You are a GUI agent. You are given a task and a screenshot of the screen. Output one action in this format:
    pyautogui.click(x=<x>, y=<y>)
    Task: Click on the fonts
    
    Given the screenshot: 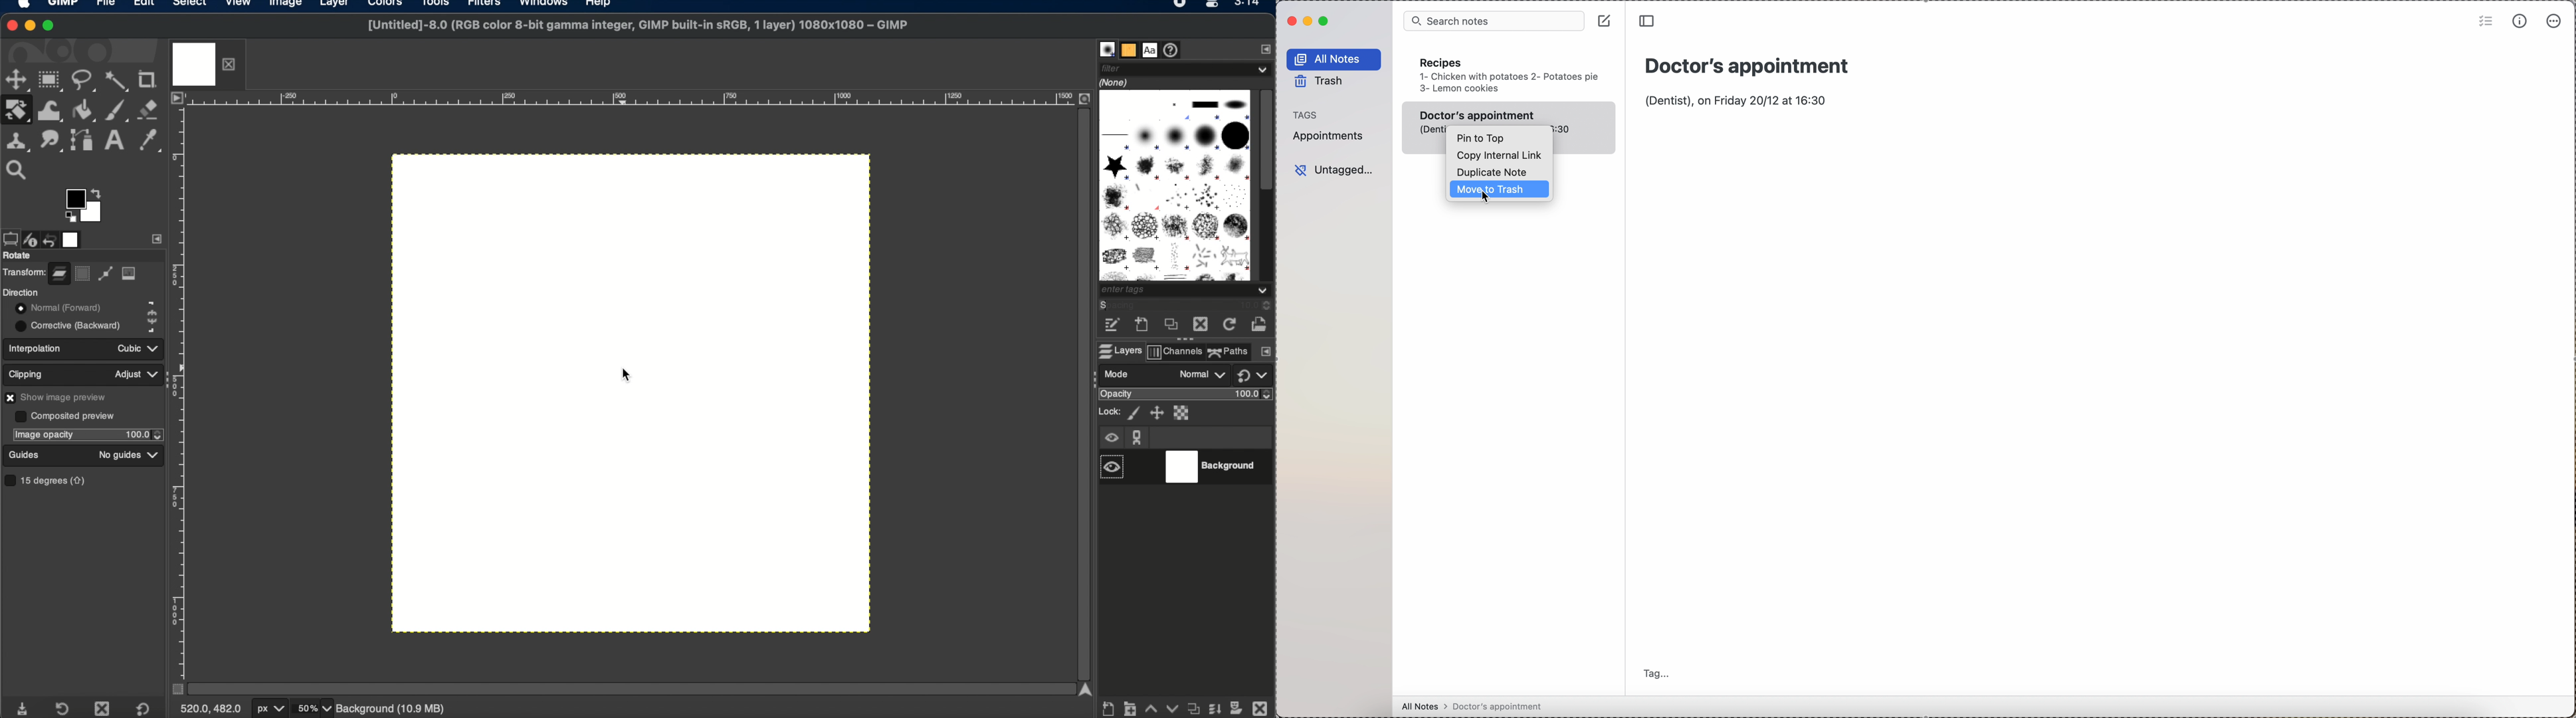 What is the action you would take?
    pyautogui.click(x=1151, y=49)
    